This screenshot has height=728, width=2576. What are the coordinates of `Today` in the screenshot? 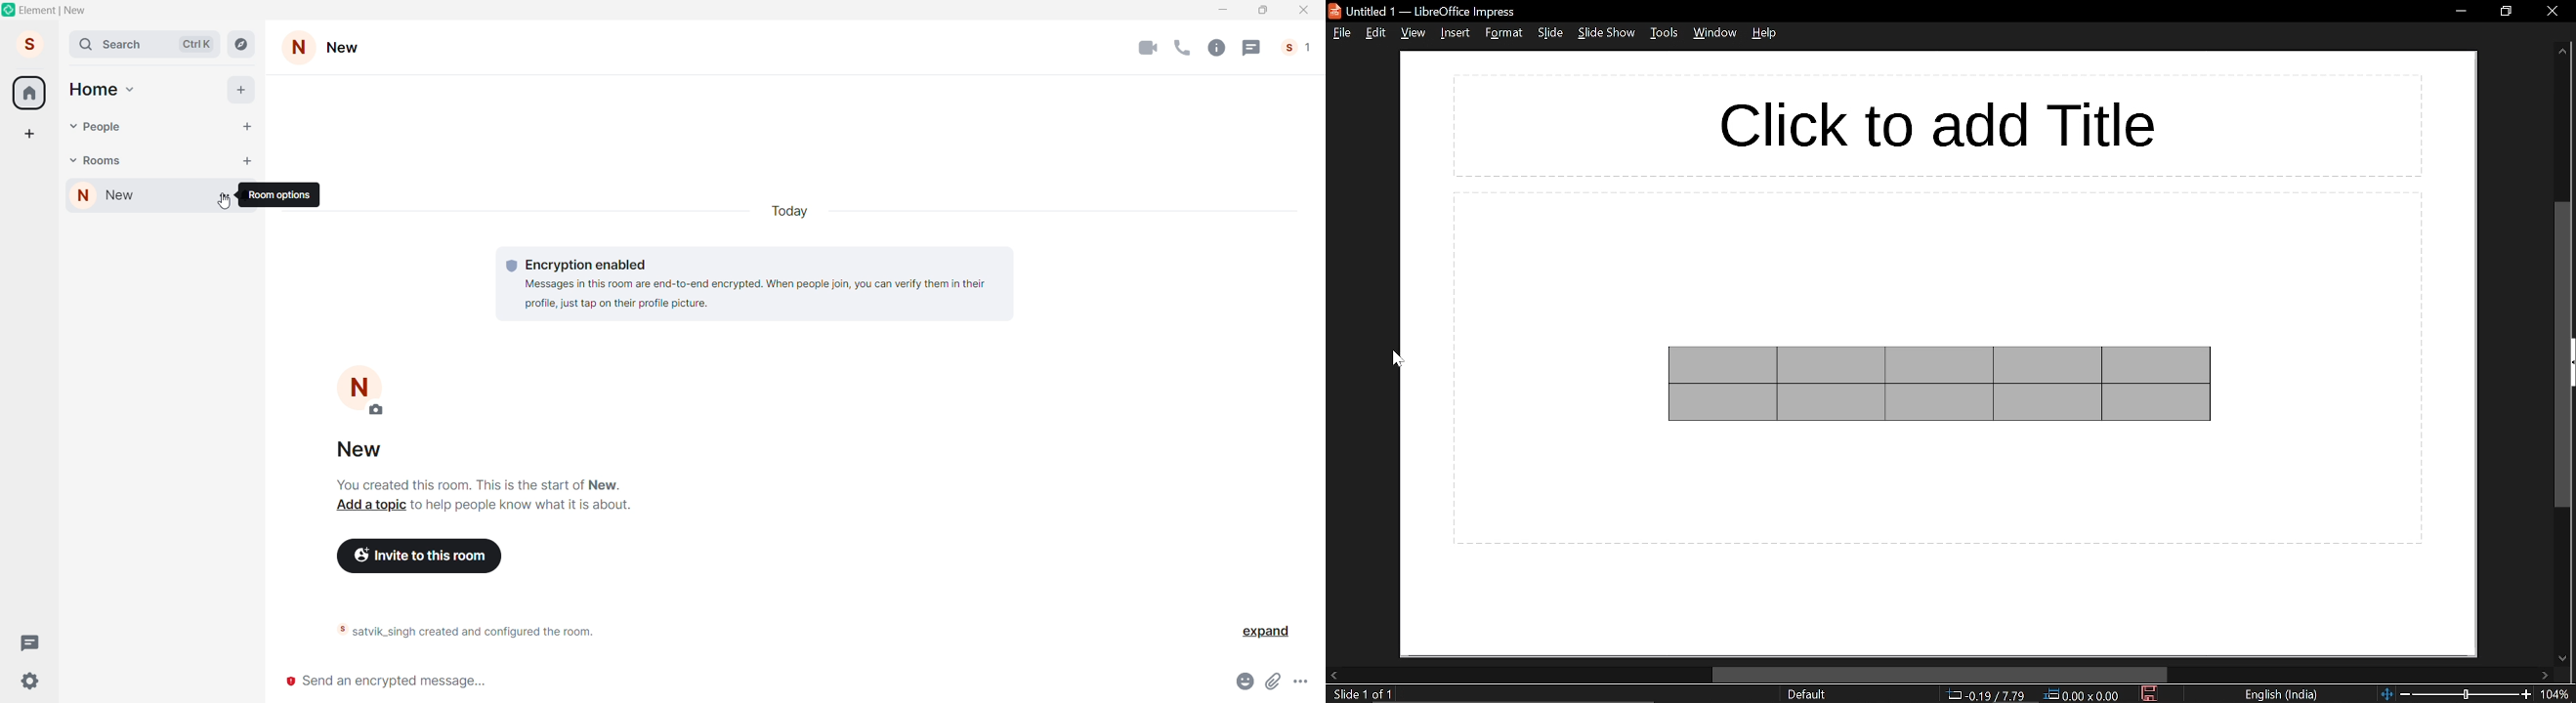 It's located at (795, 211).